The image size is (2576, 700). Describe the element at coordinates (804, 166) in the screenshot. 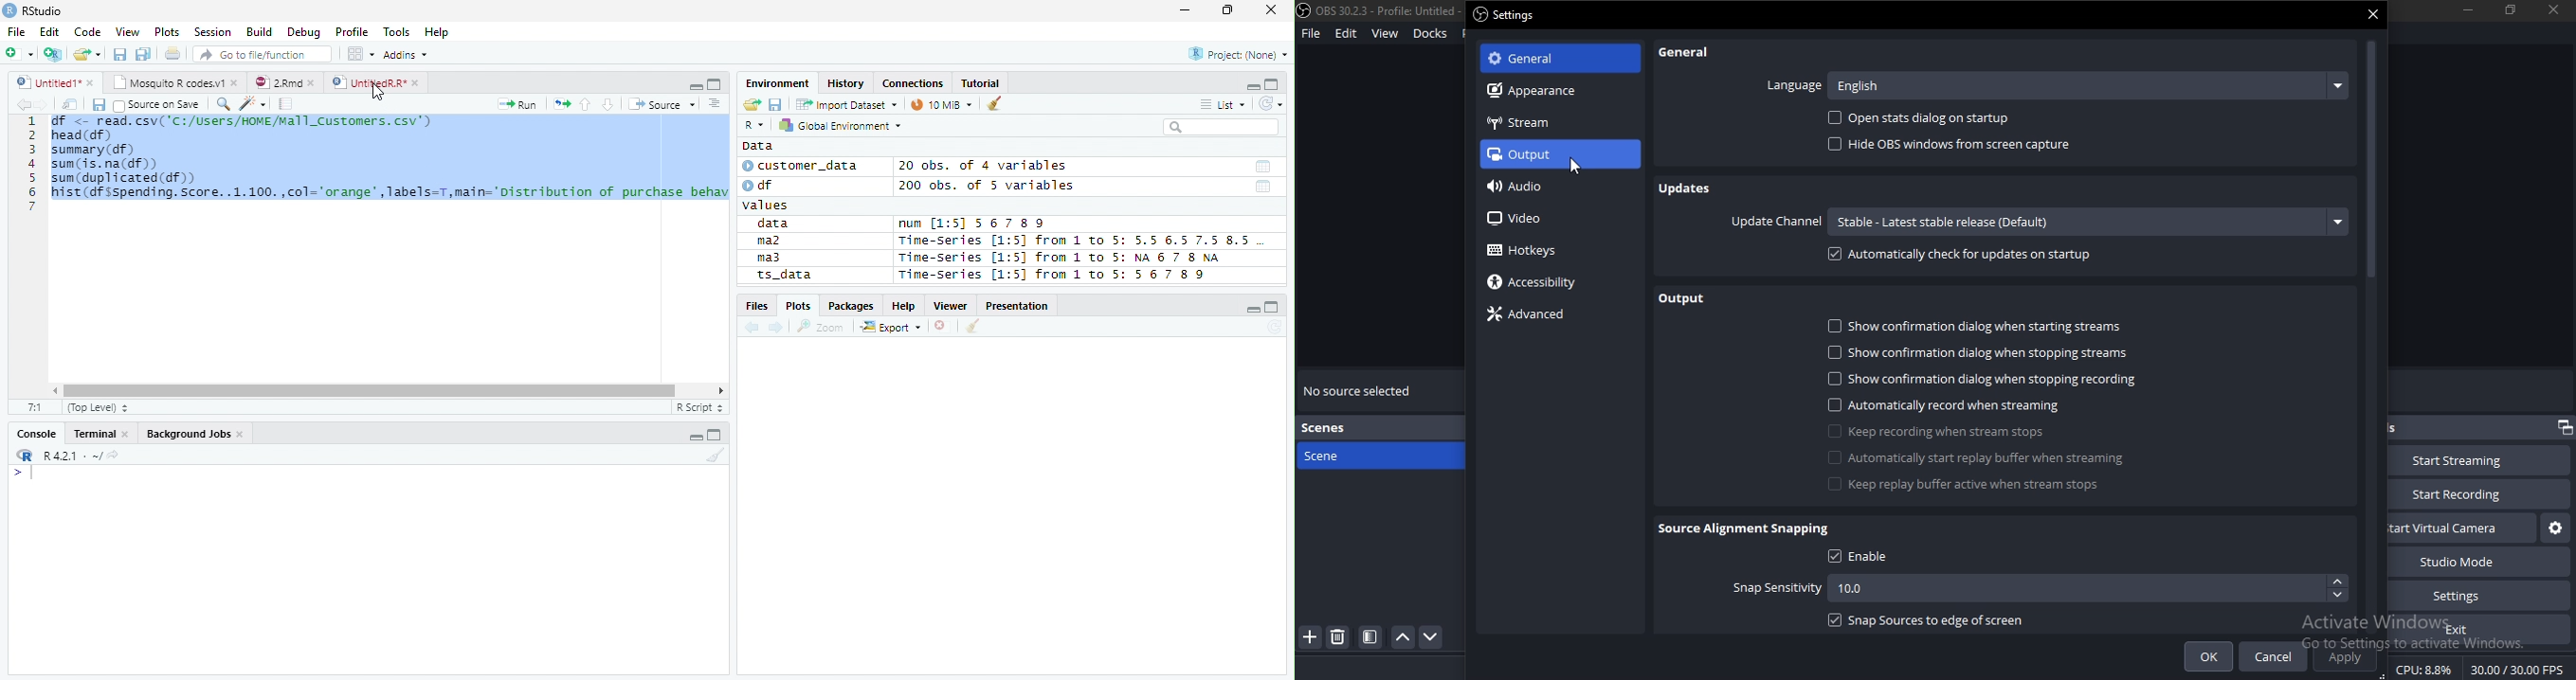

I see `customer_data` at that location.